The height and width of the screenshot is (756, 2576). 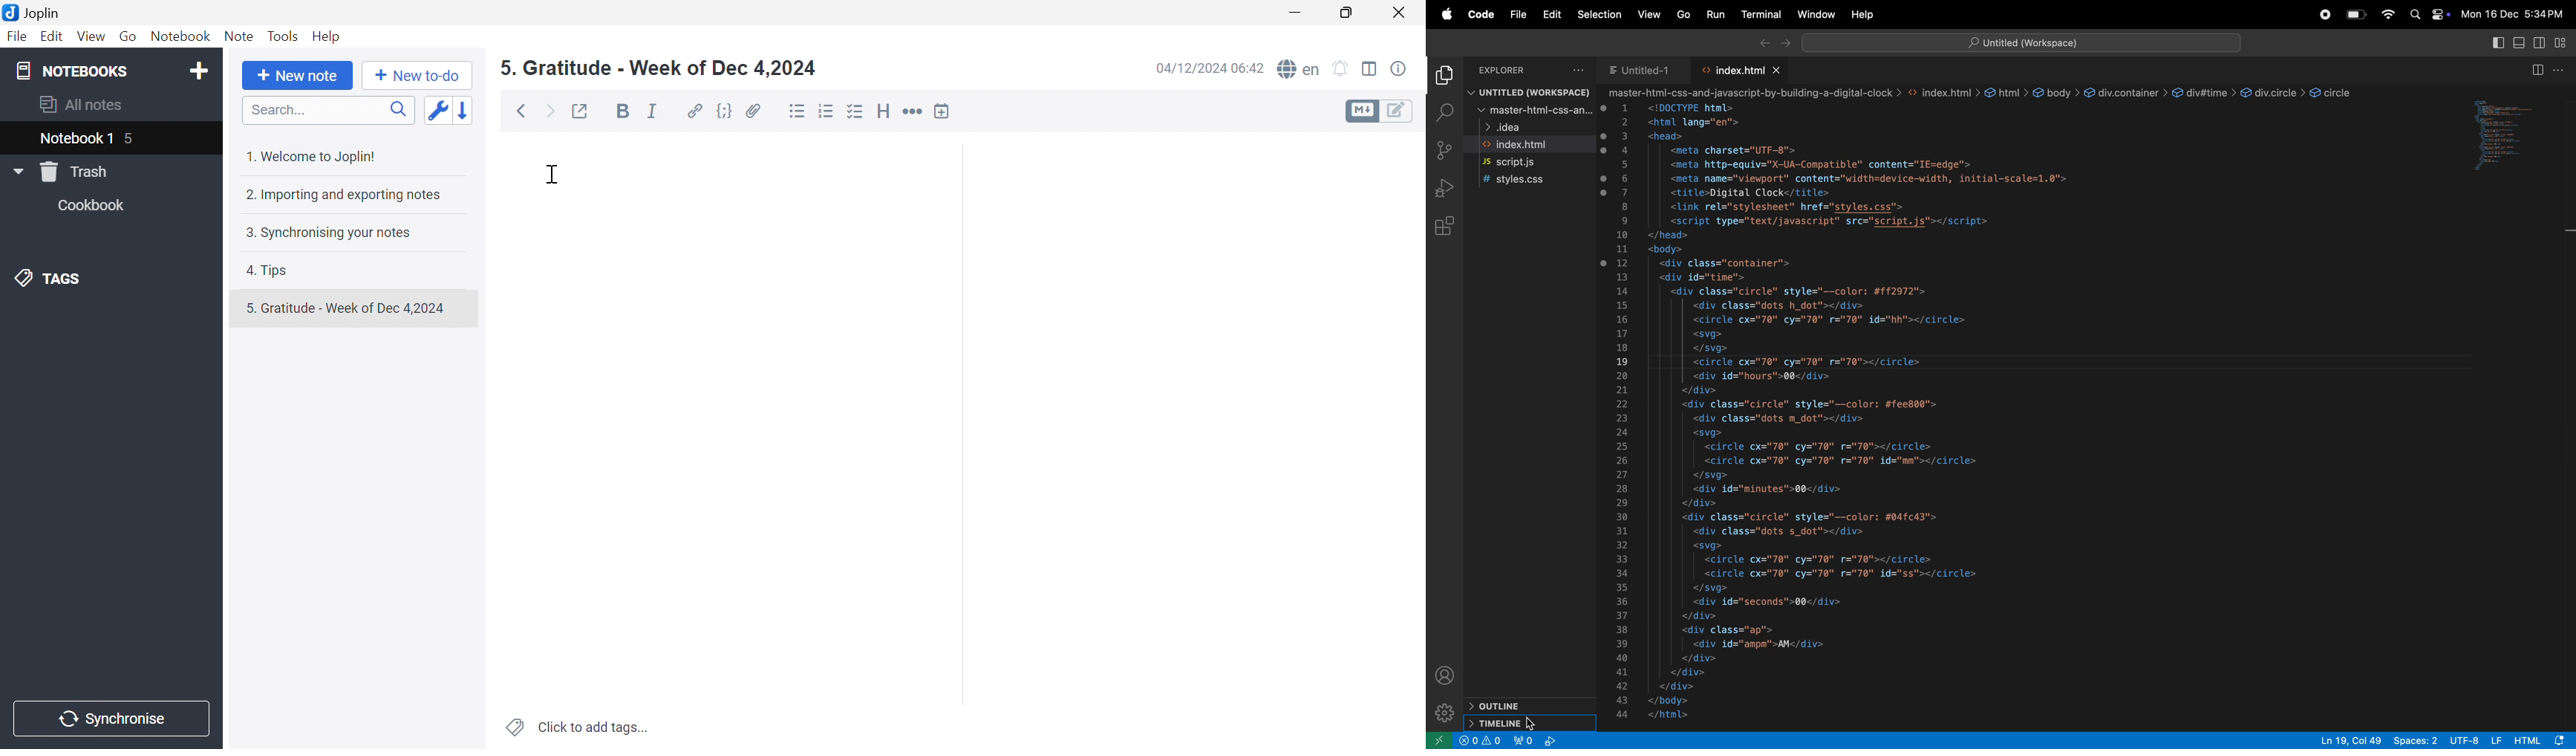 What do you see at coordinates (69, 70) in the screenshot?
I see `NOTEBOOKS` at bounding box center [69, 70].